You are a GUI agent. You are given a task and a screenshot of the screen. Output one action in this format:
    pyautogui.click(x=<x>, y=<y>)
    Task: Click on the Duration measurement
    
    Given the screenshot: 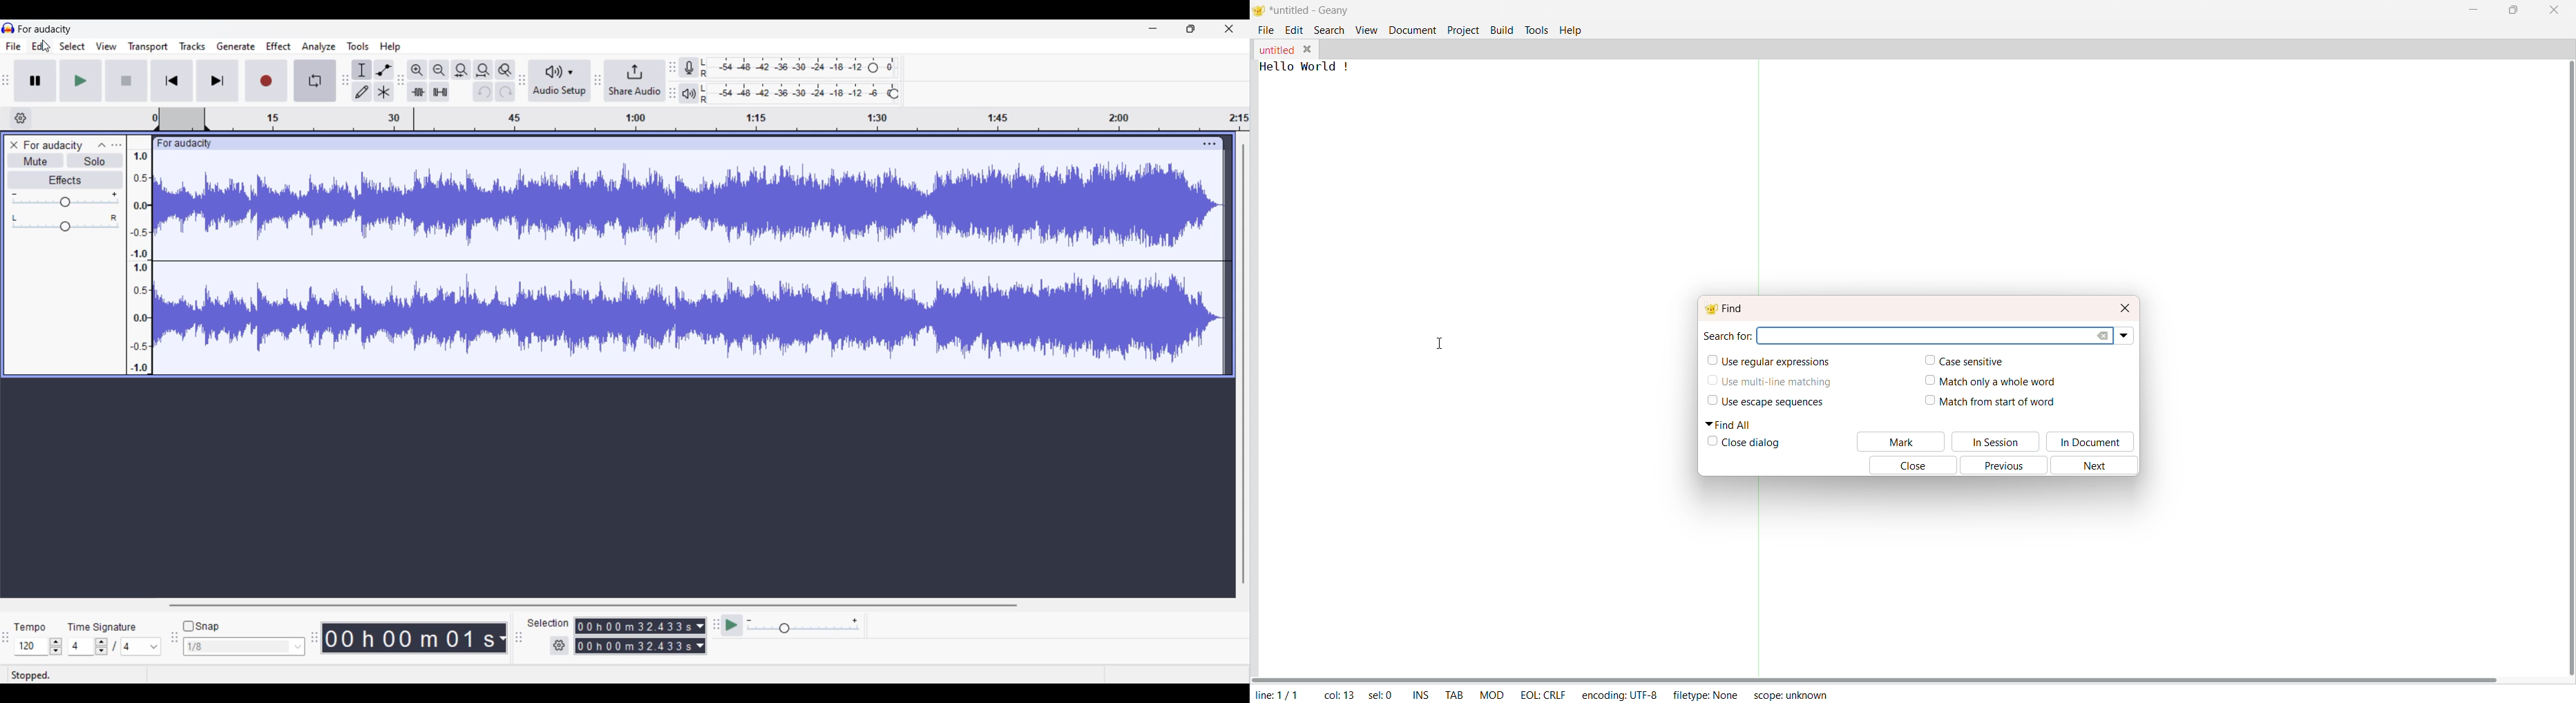 What is the action you would take?
    pyautogui.click(x=701, y=637)
    